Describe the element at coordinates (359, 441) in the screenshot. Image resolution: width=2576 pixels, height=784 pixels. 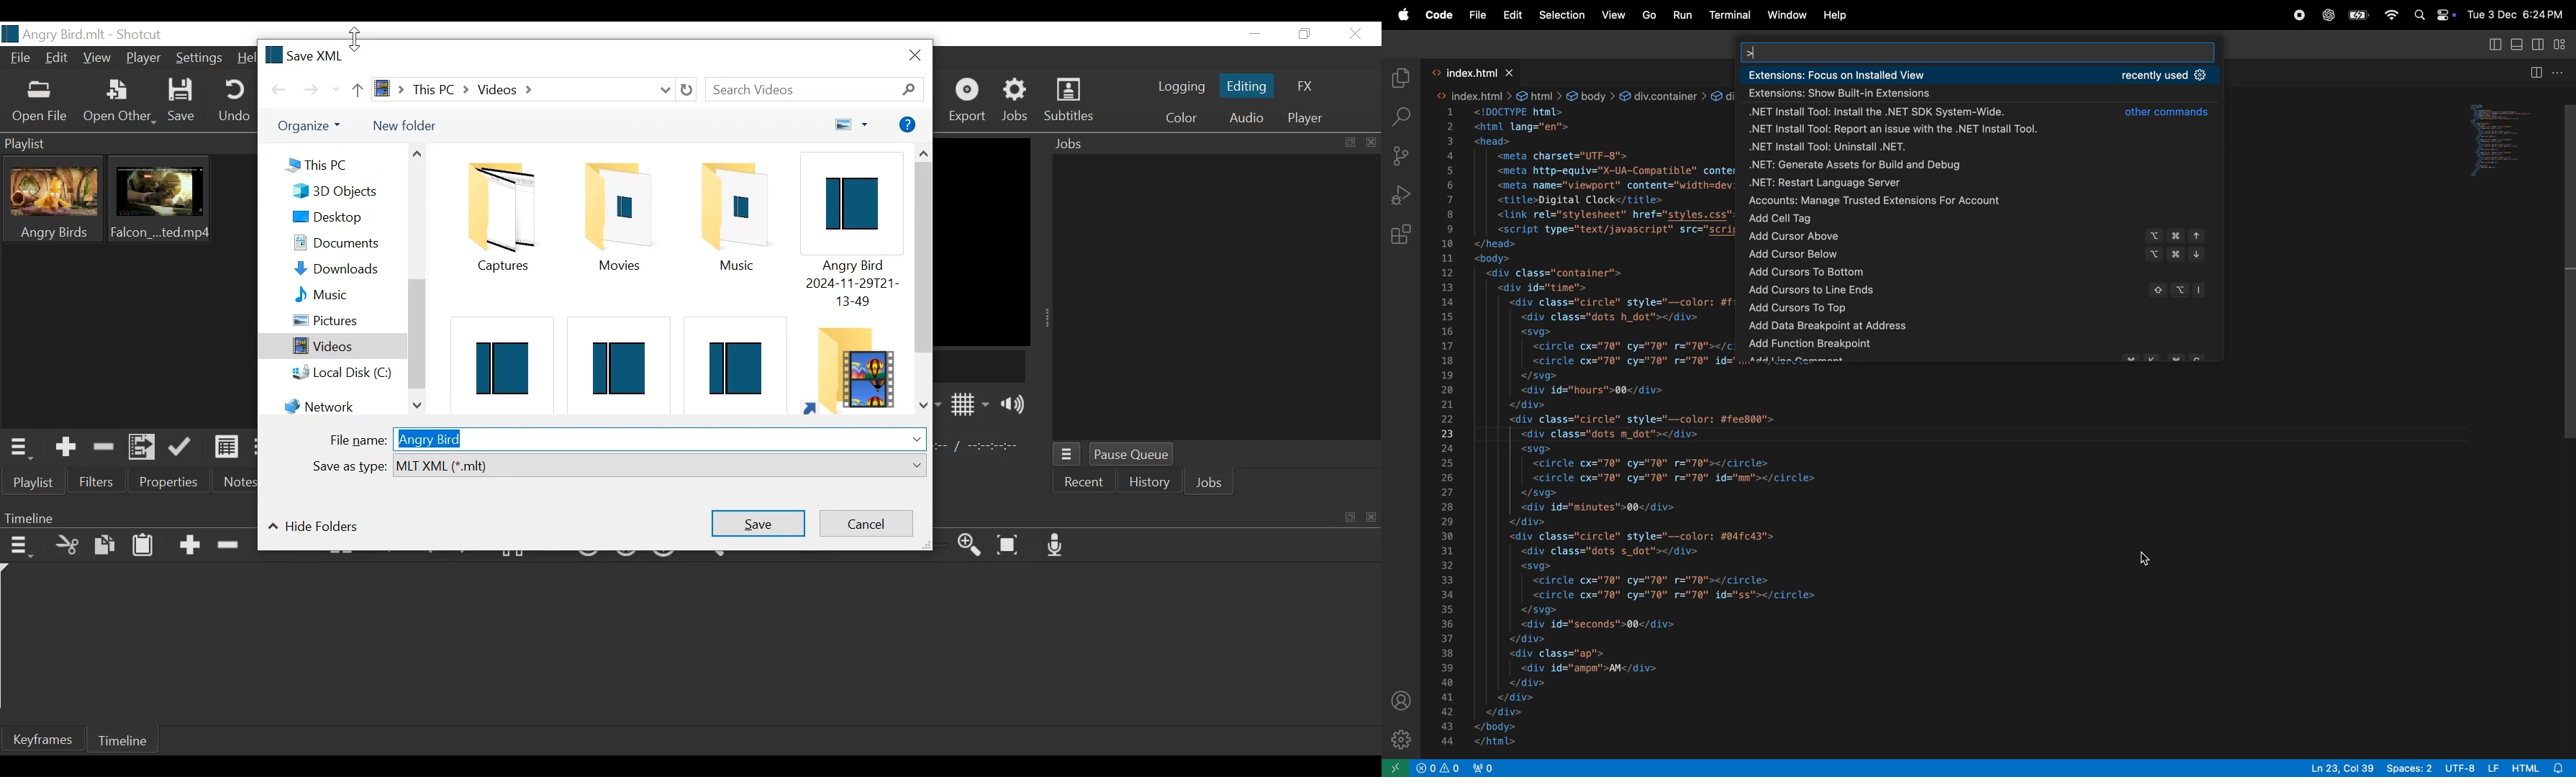
I see `File name` at that location.